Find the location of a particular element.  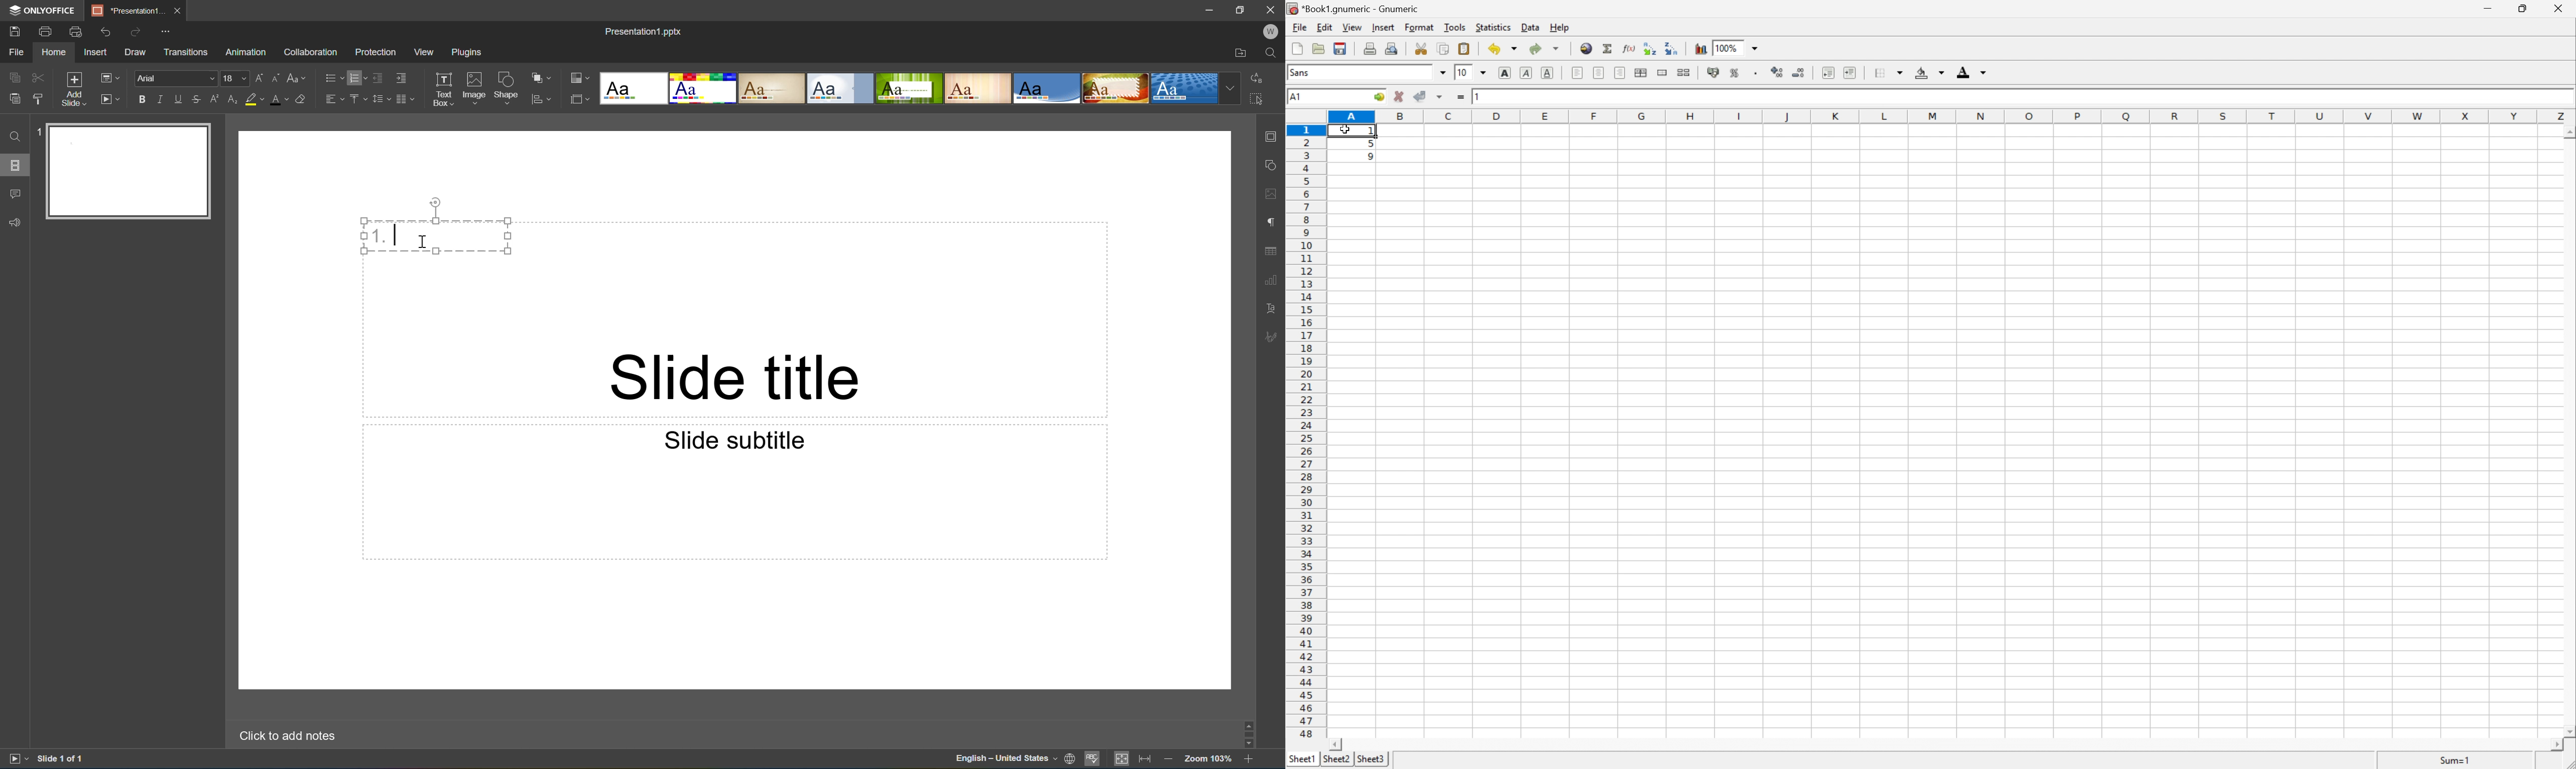

view is located at coordinates (1353, 27).